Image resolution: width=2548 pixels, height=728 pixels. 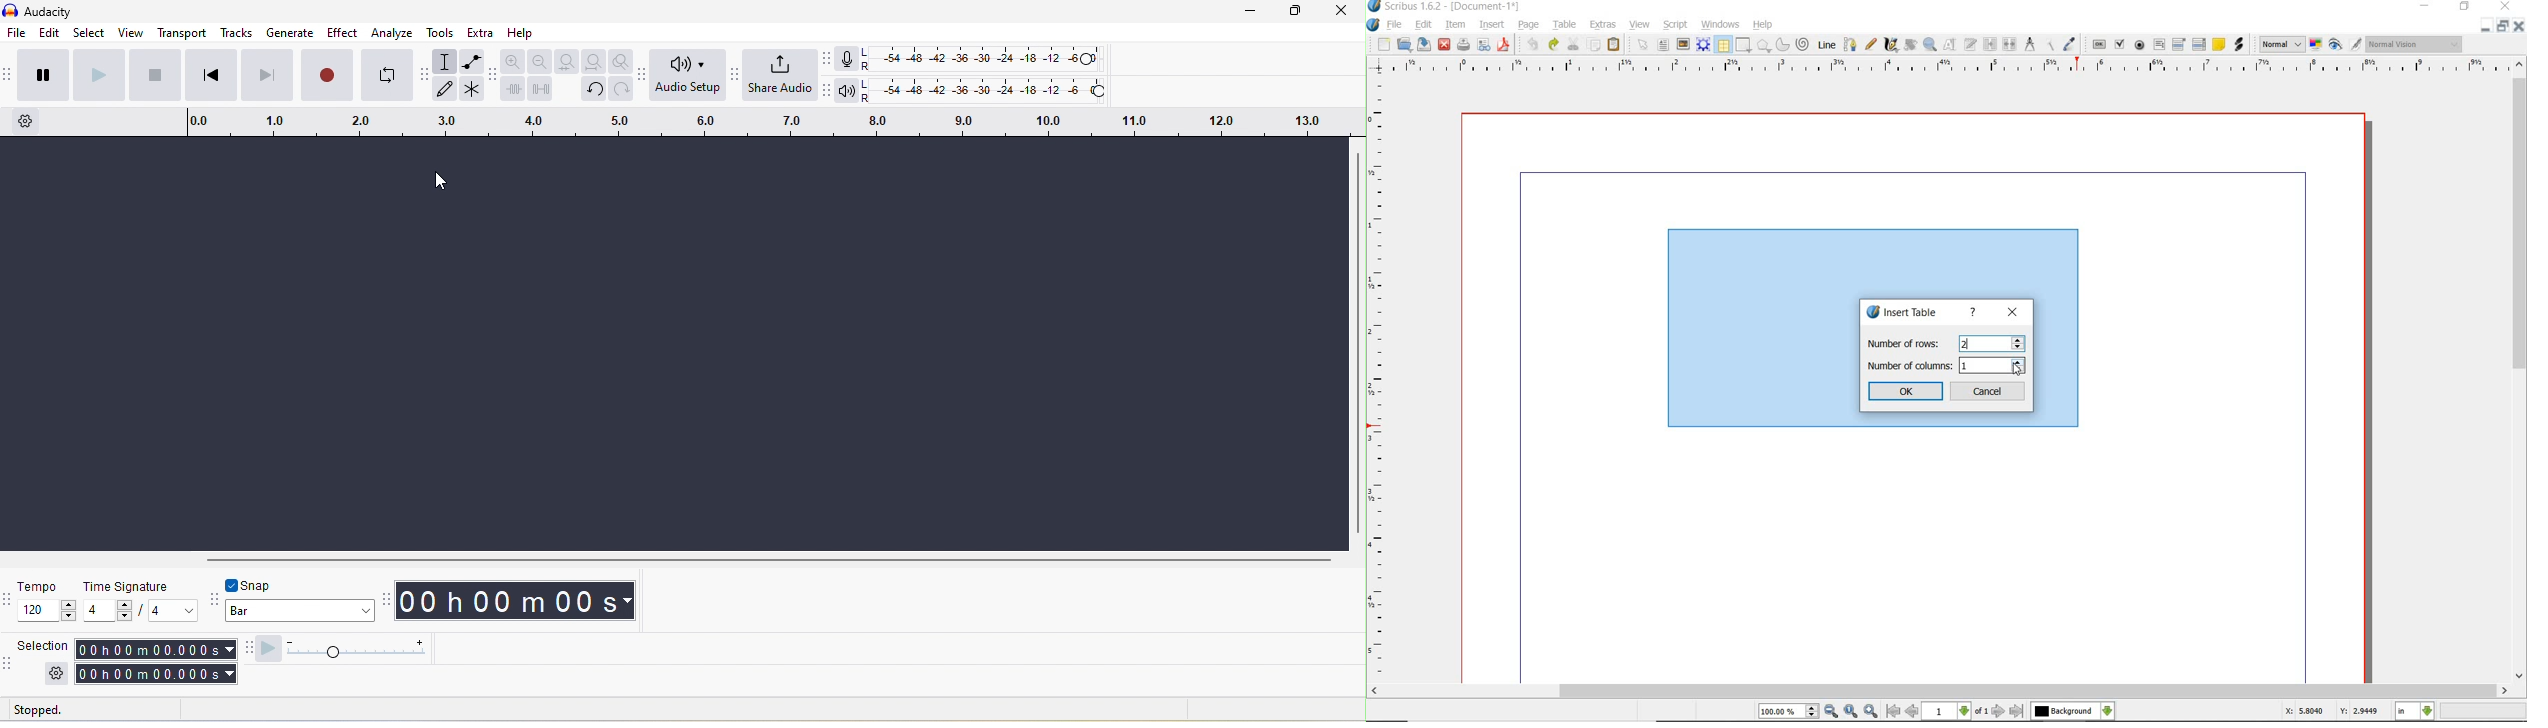 What do you see at coordinates (1912, 712) in the screenshot?
I see `go to previous page` at bounding box center [1912, 712].